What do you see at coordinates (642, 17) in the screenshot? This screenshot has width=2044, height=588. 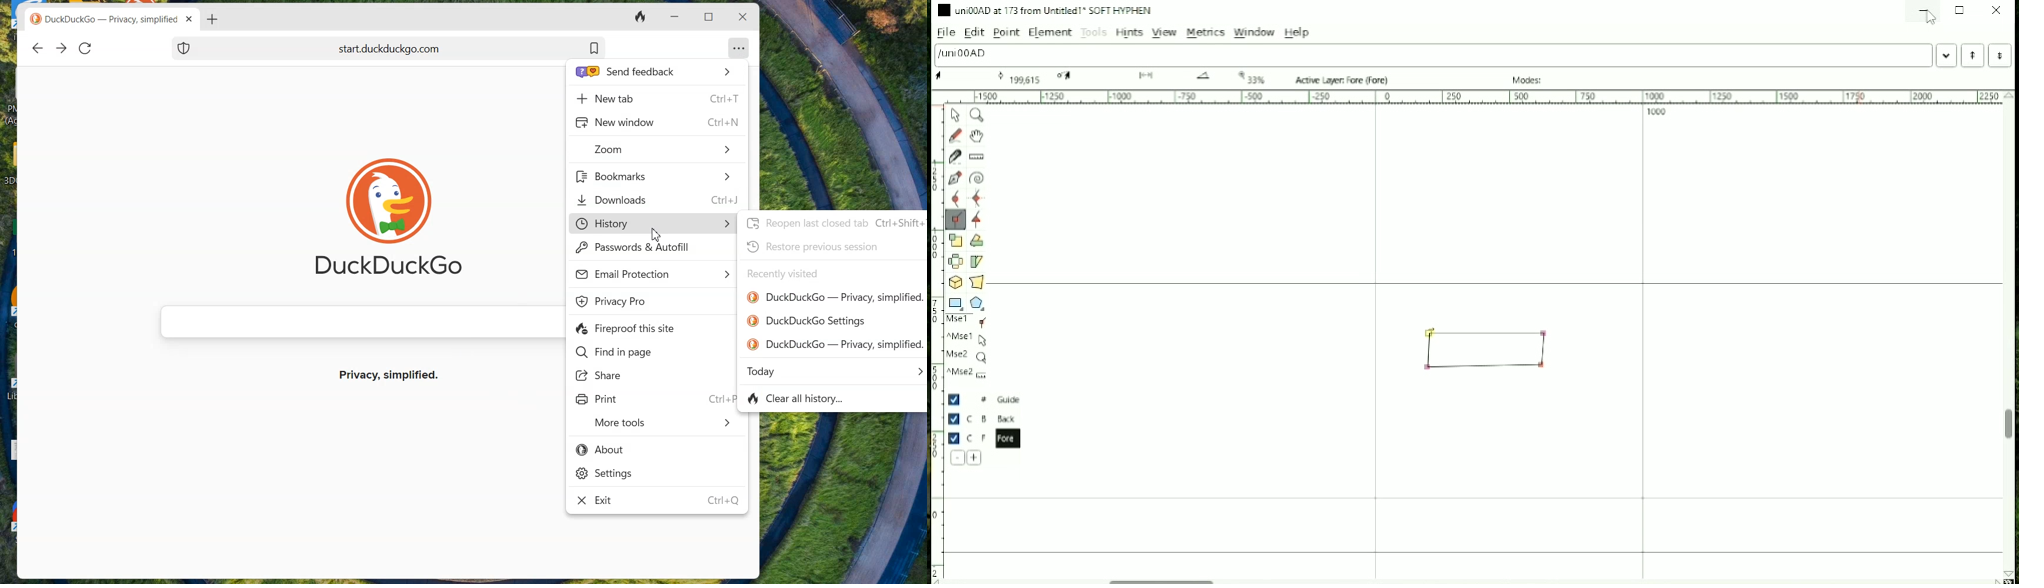 I see `Close Tabs and clear data` at bounding box center [642, 17].